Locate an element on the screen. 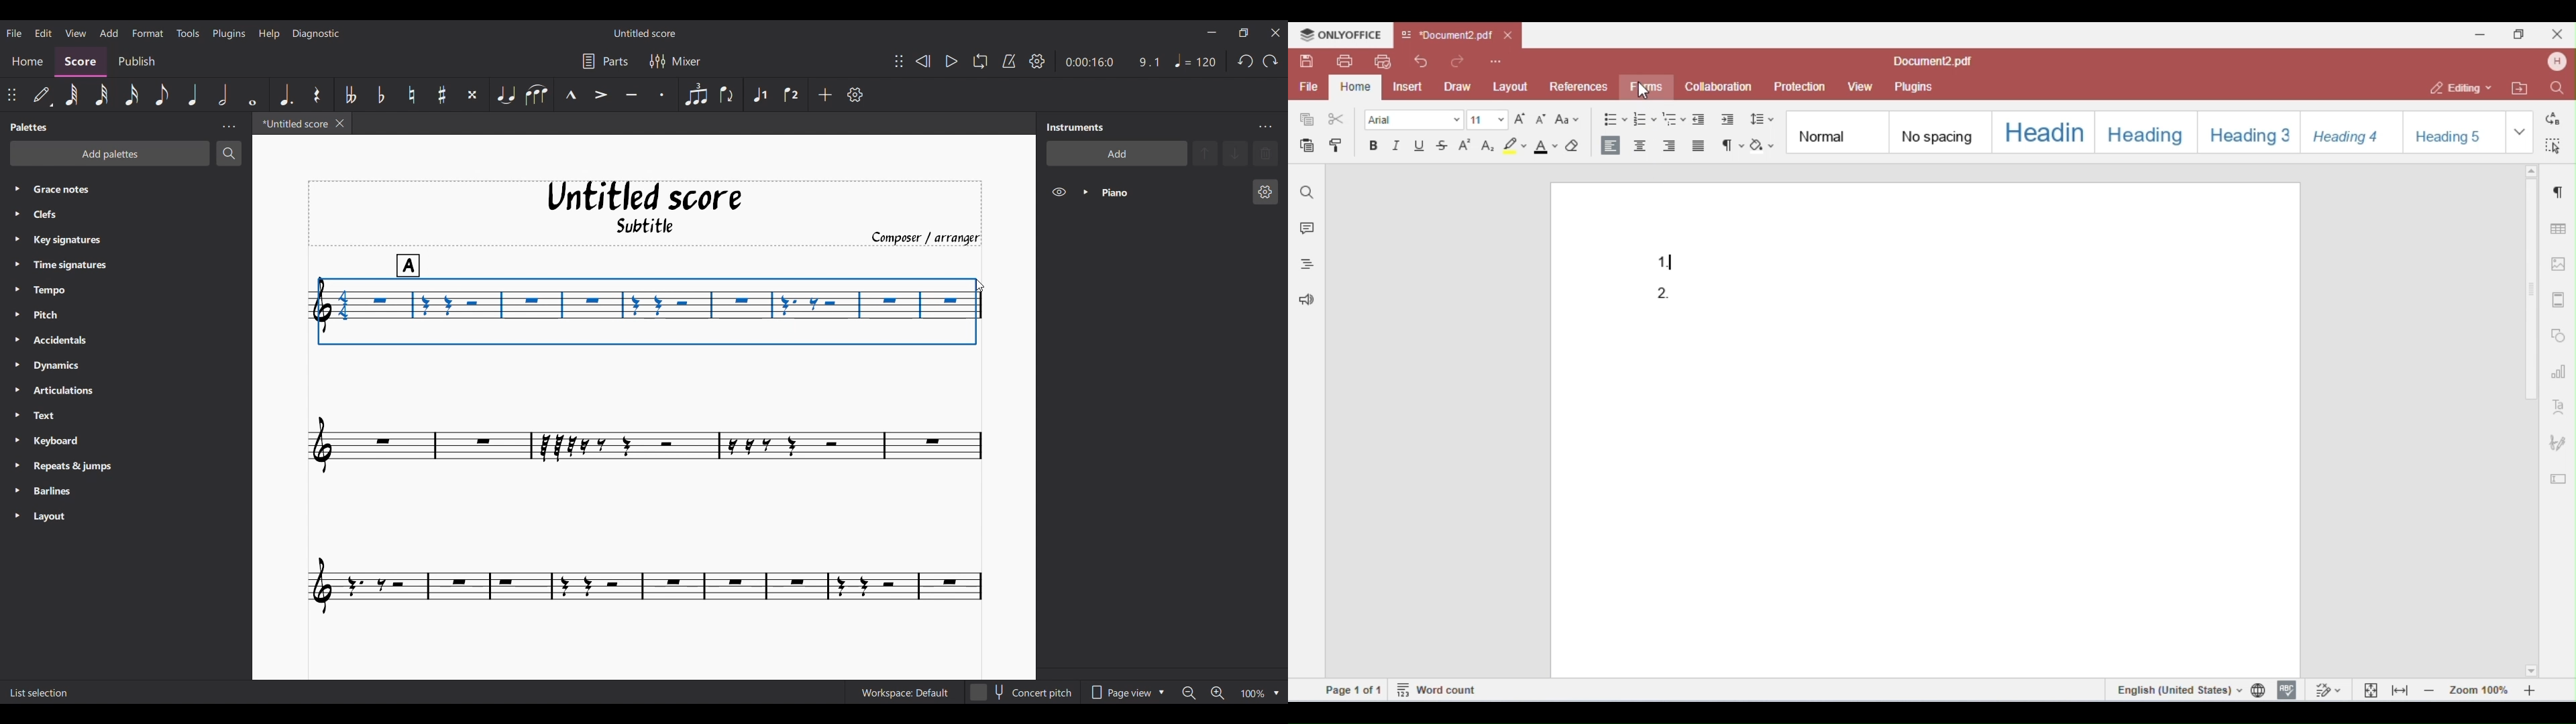 This screenshot has height=728, width=2576. Expand instrument is located at coordinates (1085, 192).